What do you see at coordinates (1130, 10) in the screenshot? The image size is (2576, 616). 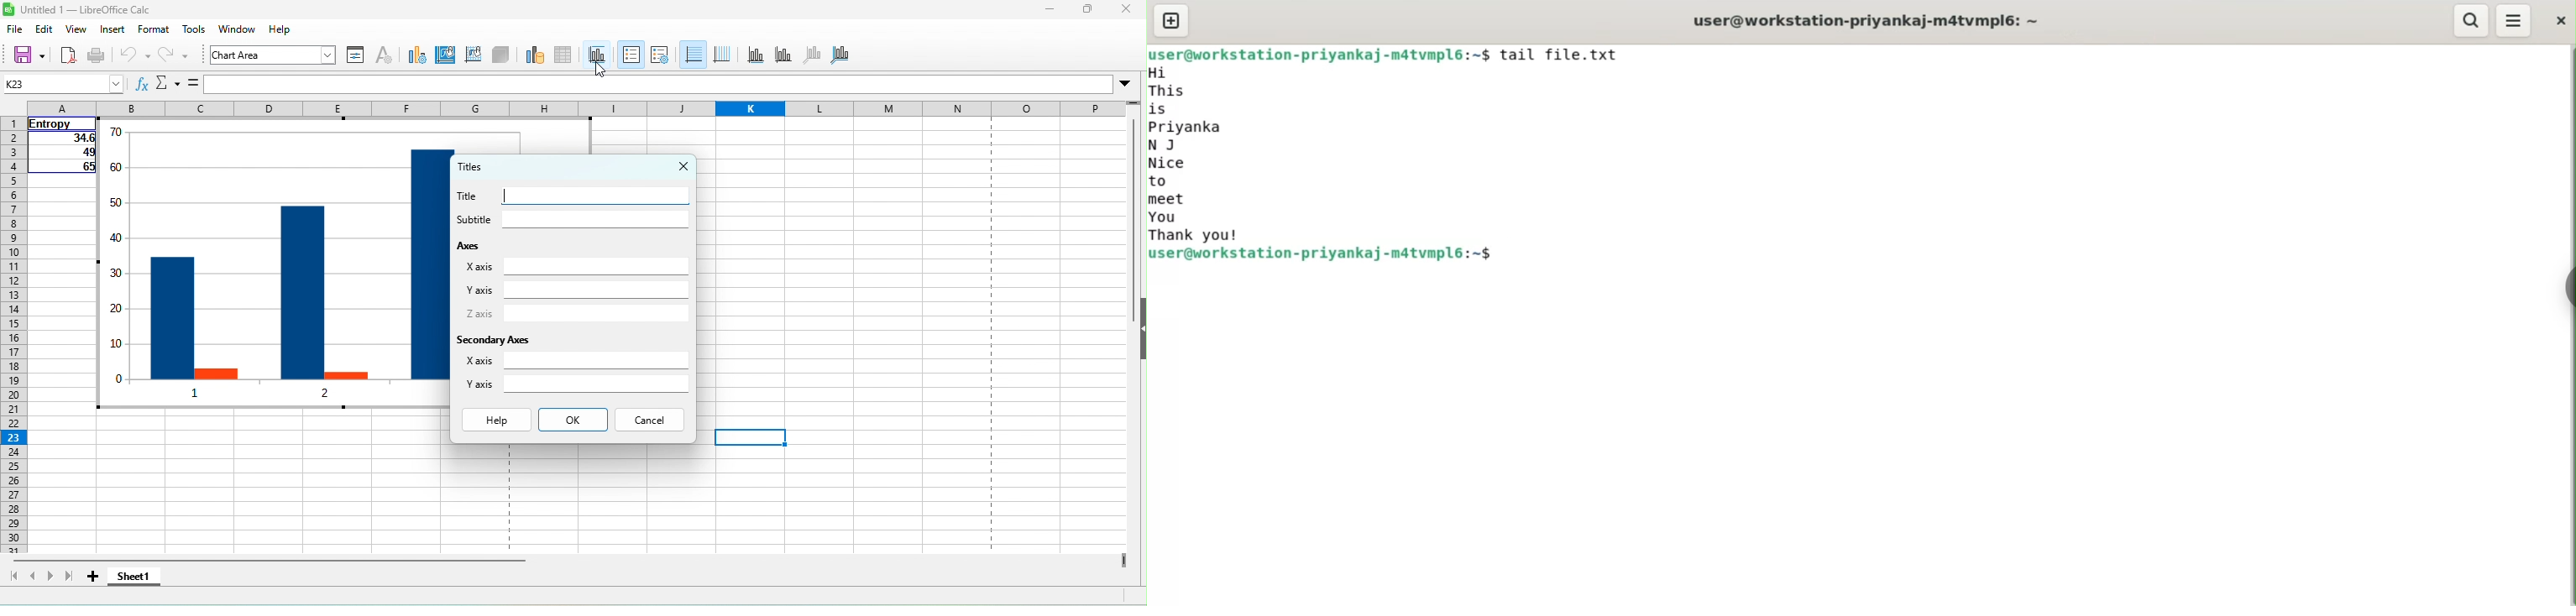 I see `close` at bounding box center [1130, 10].